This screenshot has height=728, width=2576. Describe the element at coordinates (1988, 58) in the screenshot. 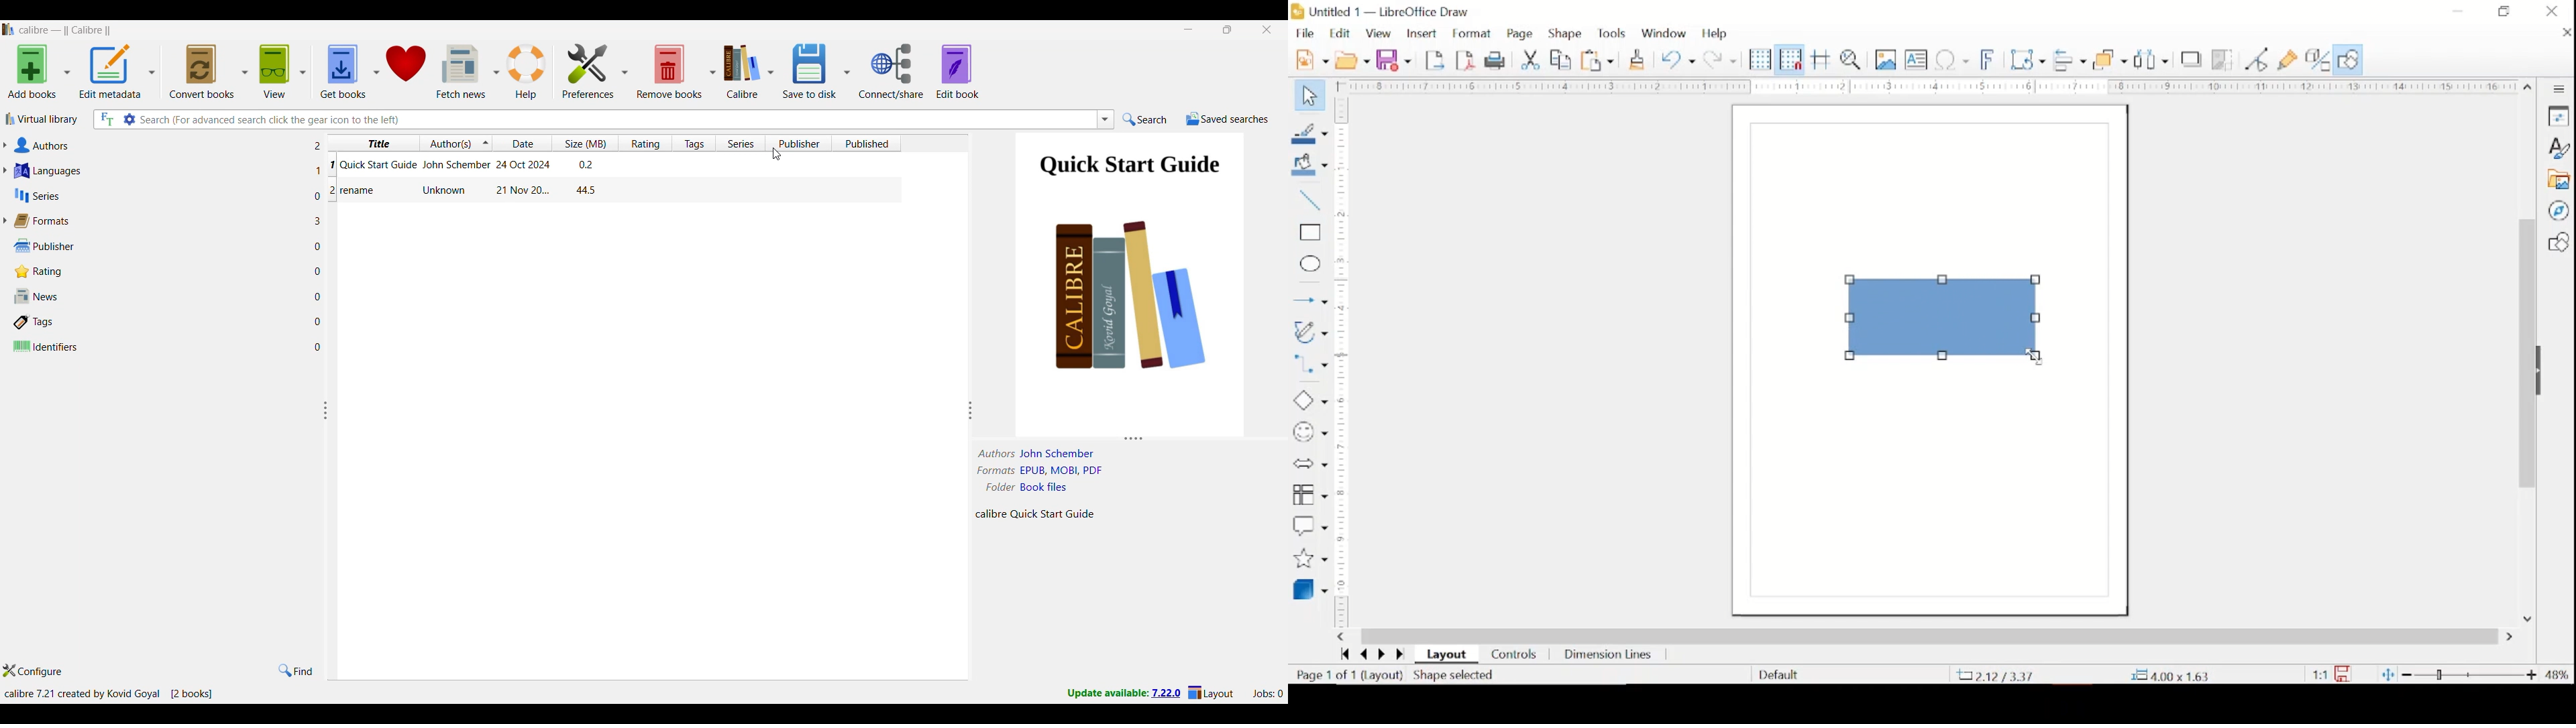

I see `insert fontwork text` at that location.